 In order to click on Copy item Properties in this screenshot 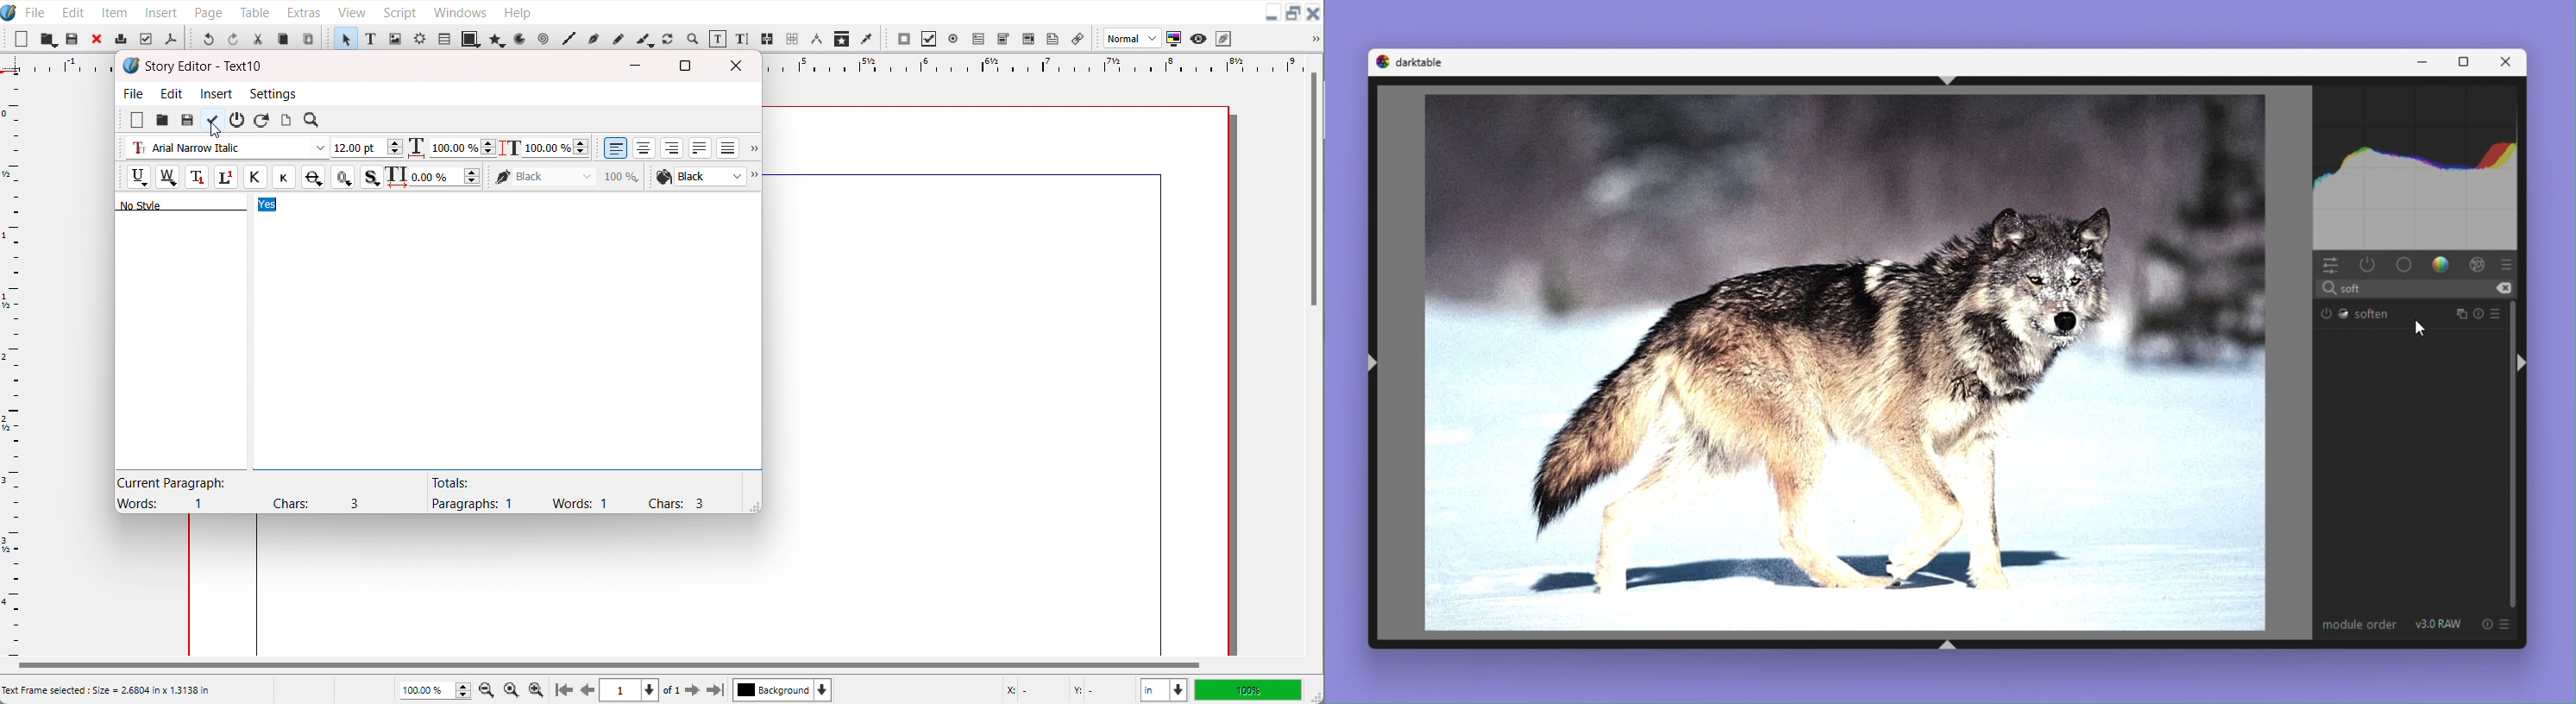, I will do `click(842, 38)`.